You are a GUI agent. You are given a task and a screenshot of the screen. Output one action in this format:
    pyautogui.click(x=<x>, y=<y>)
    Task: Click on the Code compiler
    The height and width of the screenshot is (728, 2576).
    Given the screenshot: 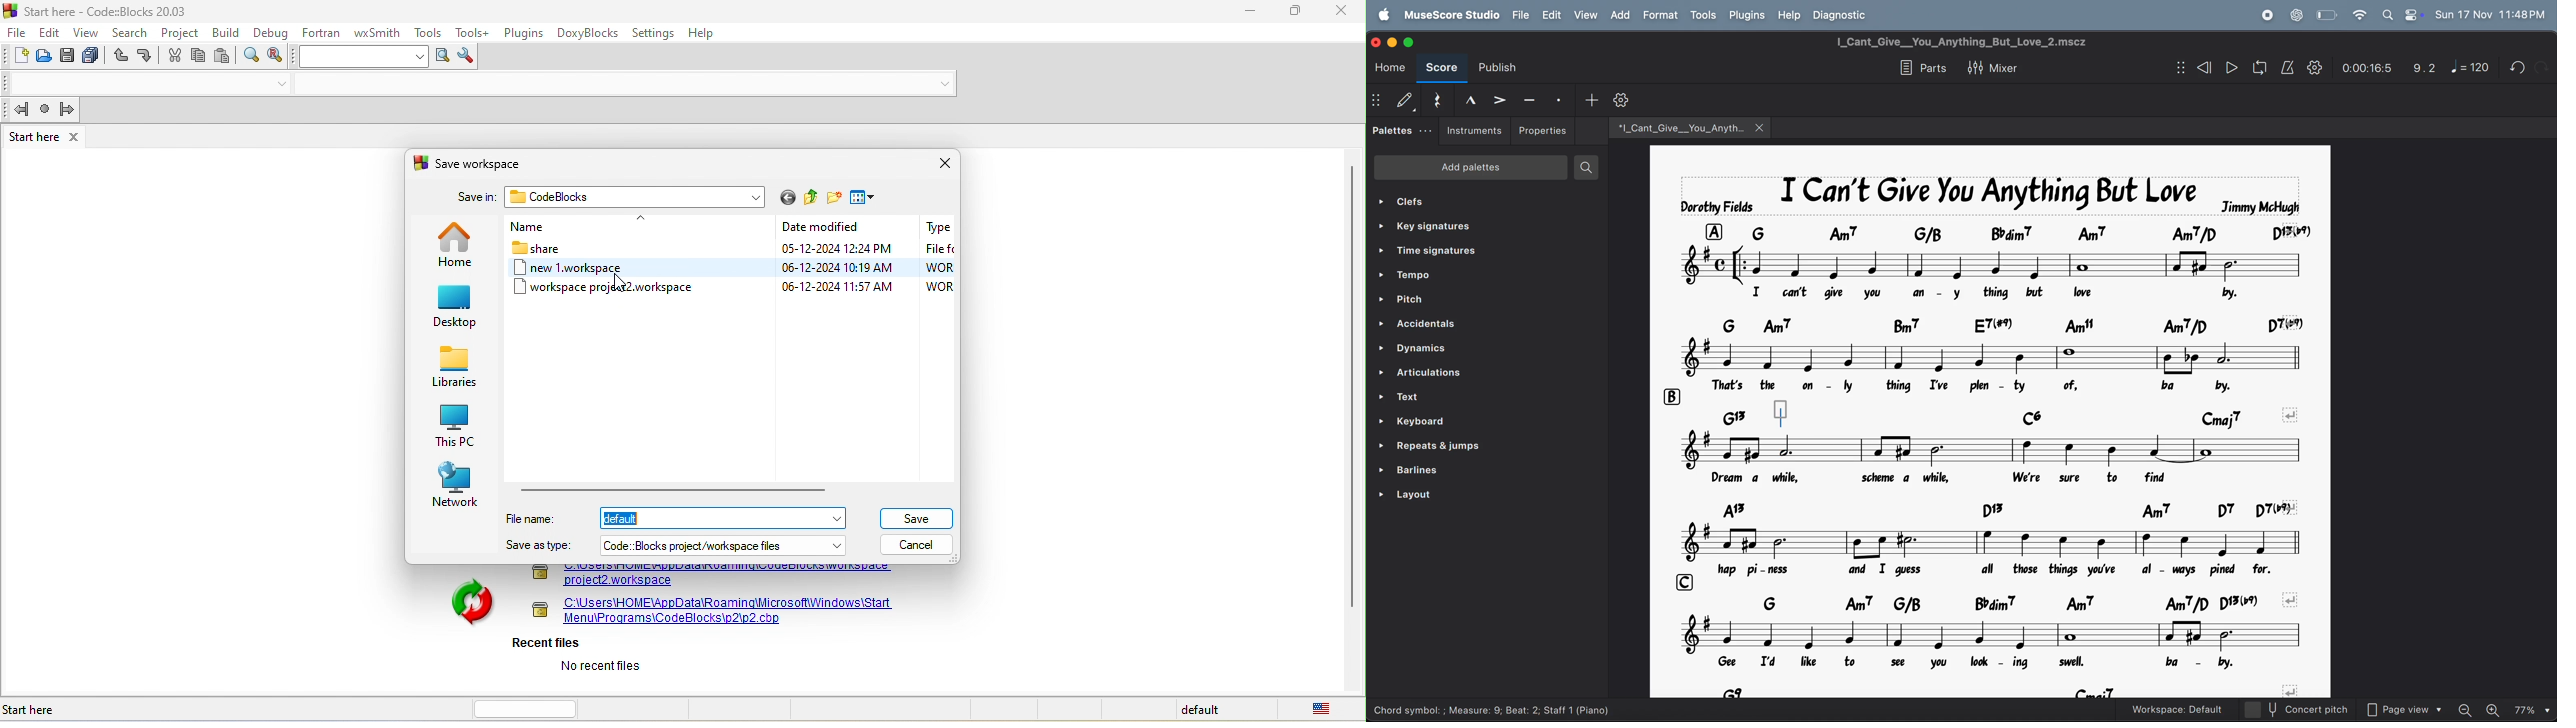 What is the action you would take?
    pyautogui.click(x=482, y=85)
    